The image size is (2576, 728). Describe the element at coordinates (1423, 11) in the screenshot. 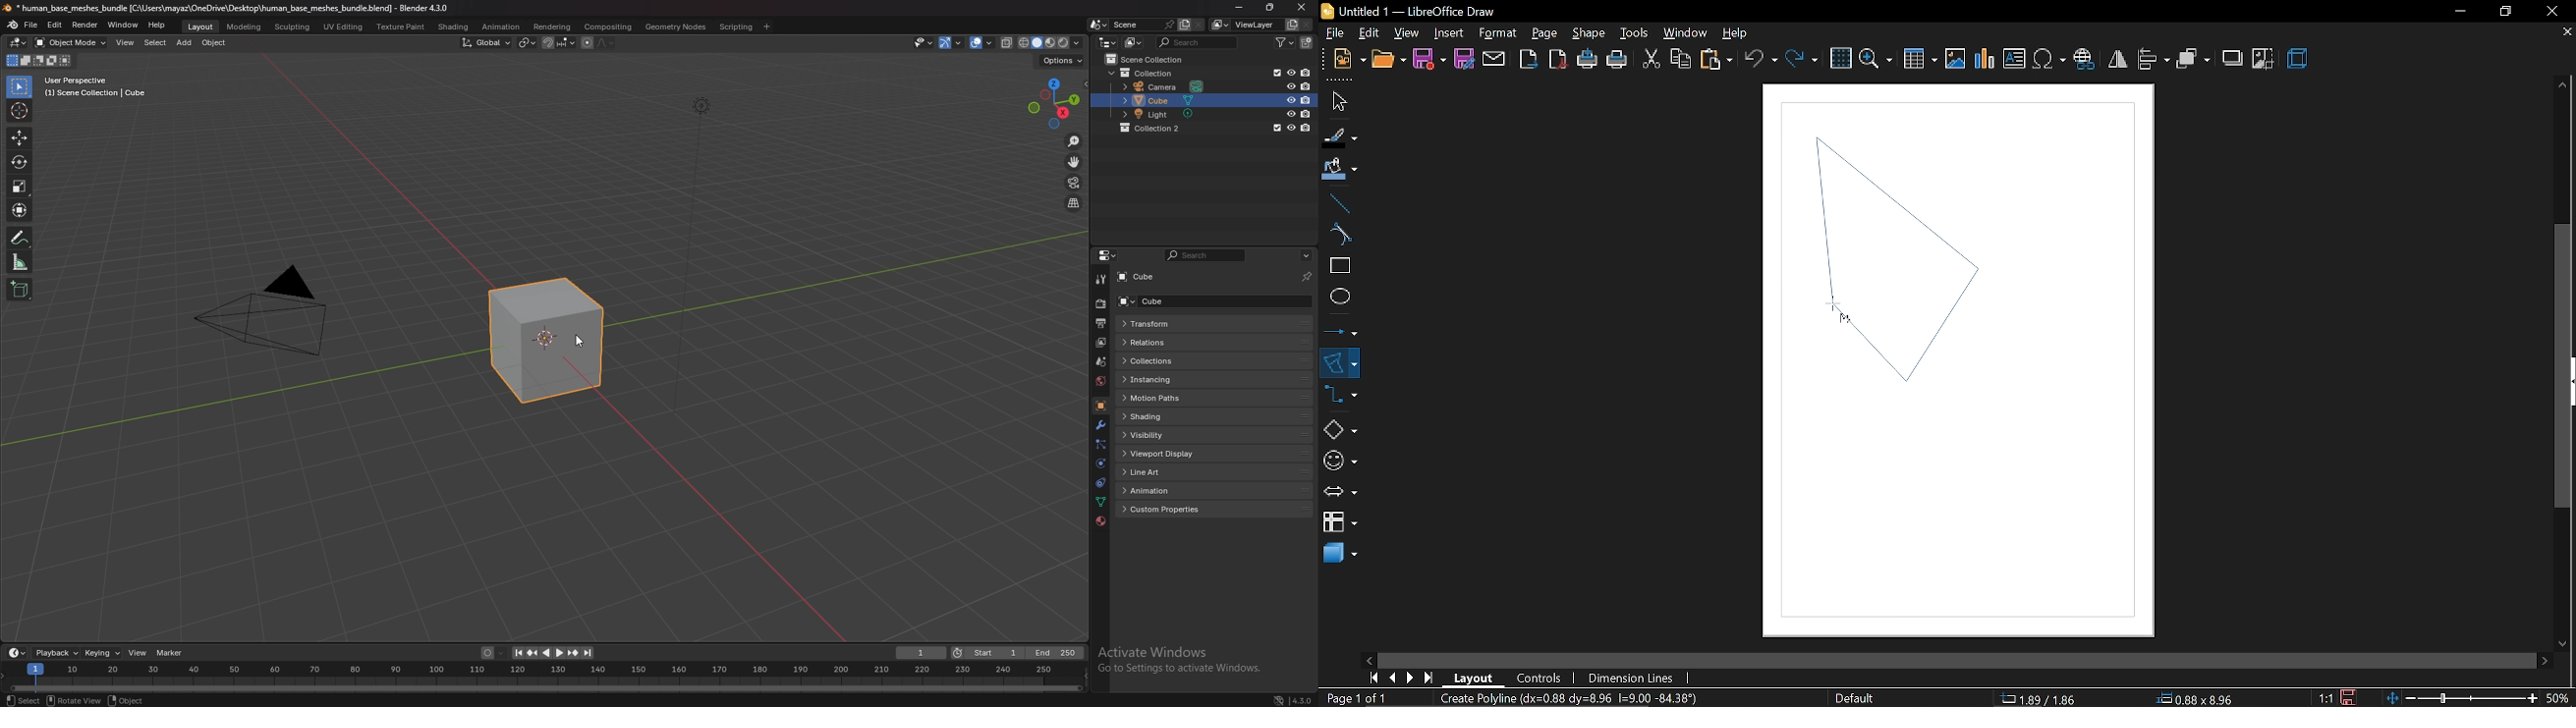

I see `Untitled 1- Libreoffice Draw` at that location.